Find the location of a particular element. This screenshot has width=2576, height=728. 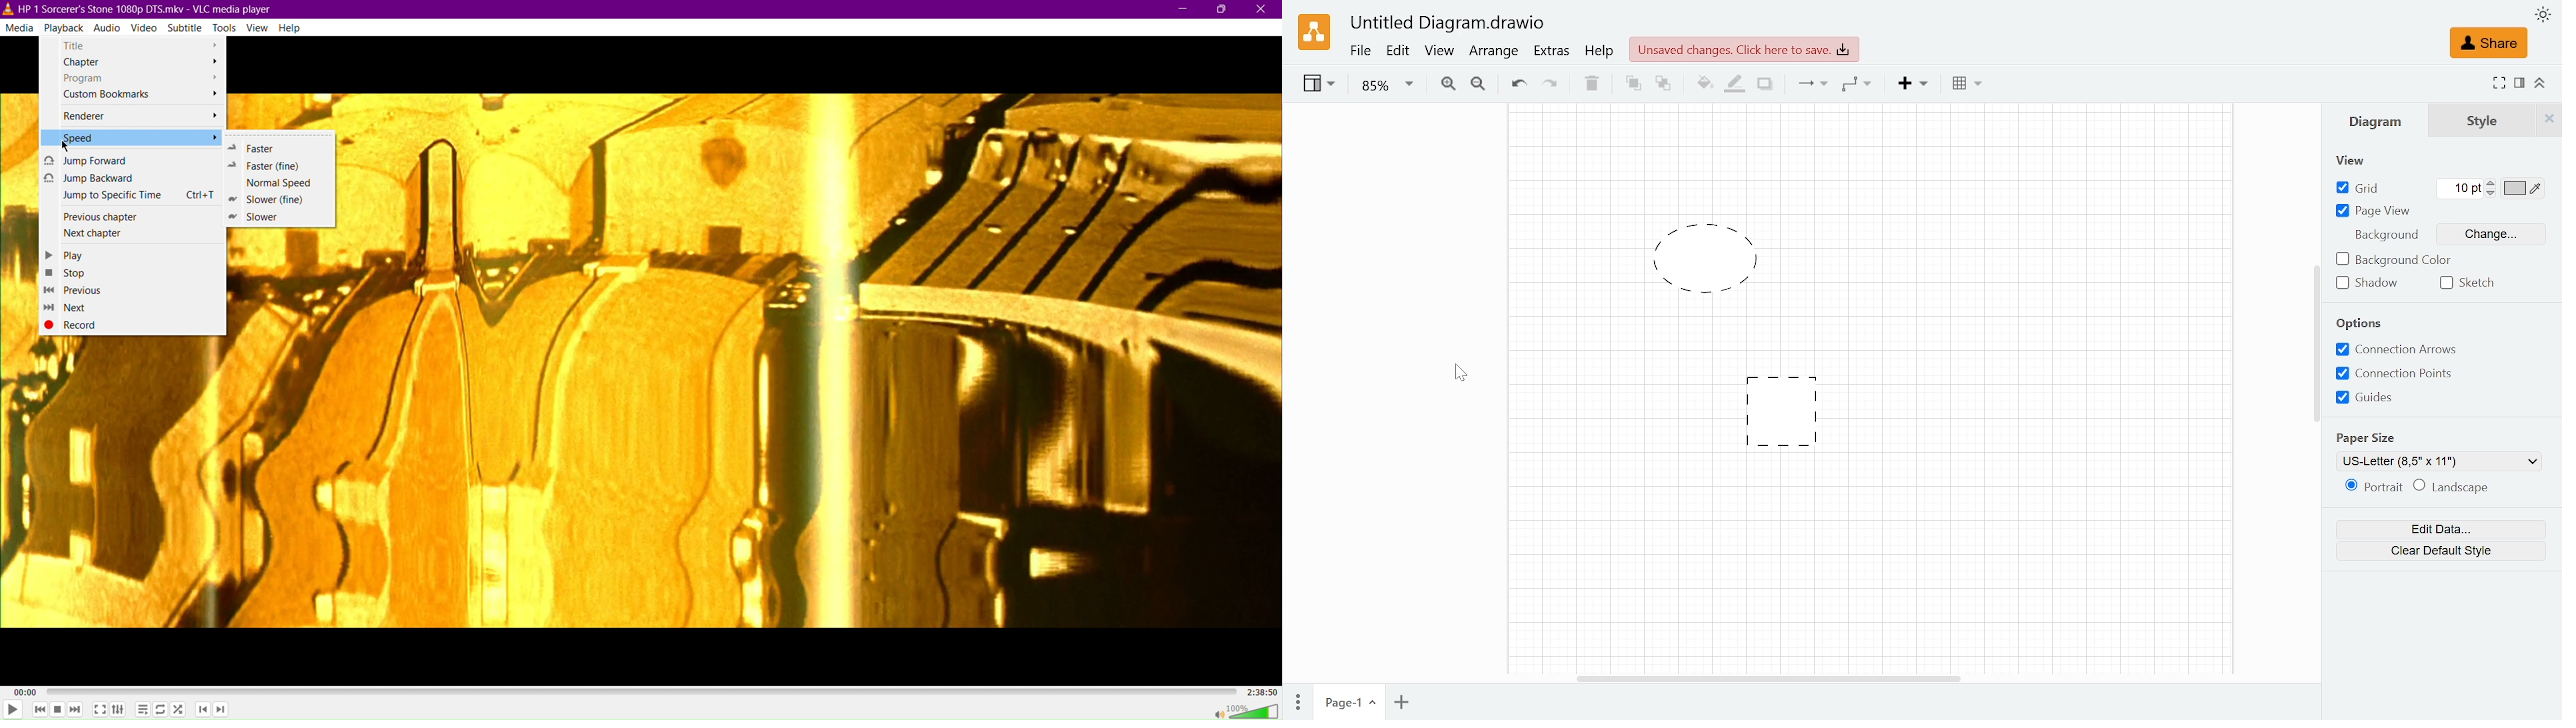

Fie is located at coordinates (1360, 52).